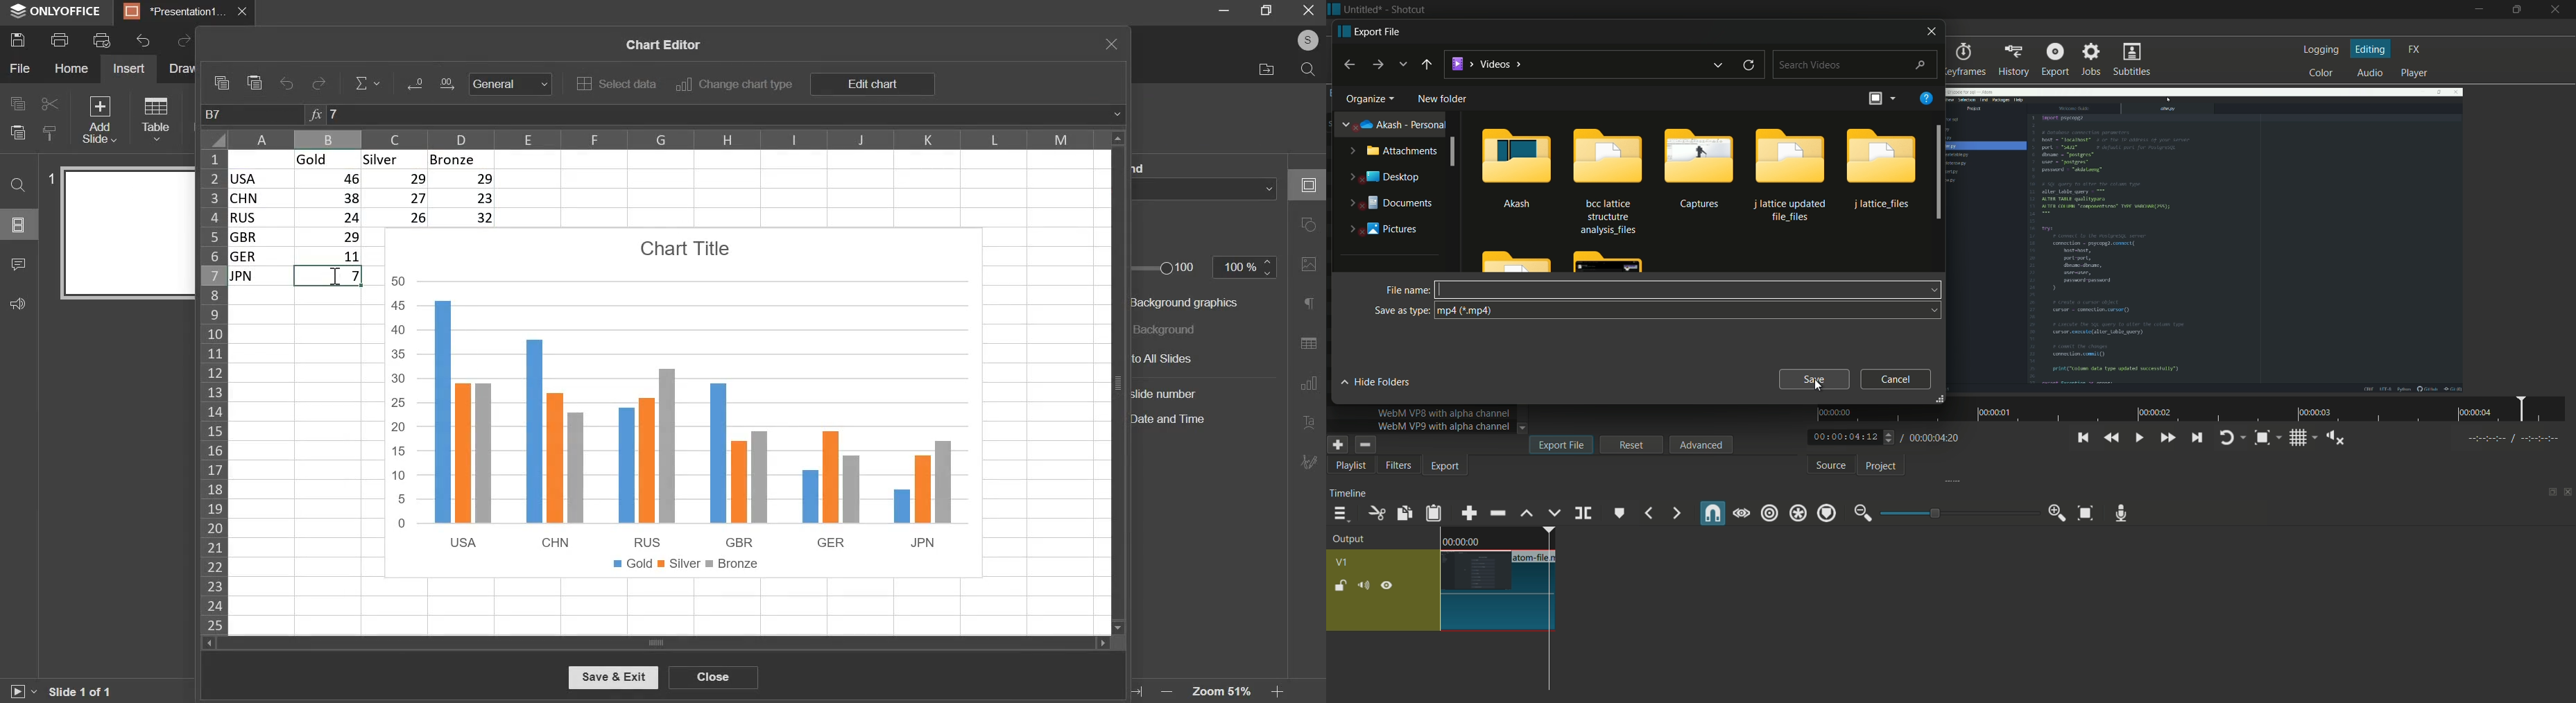 The image size is (2576, 728). I want to click on text art settings, so click(1307, 424).